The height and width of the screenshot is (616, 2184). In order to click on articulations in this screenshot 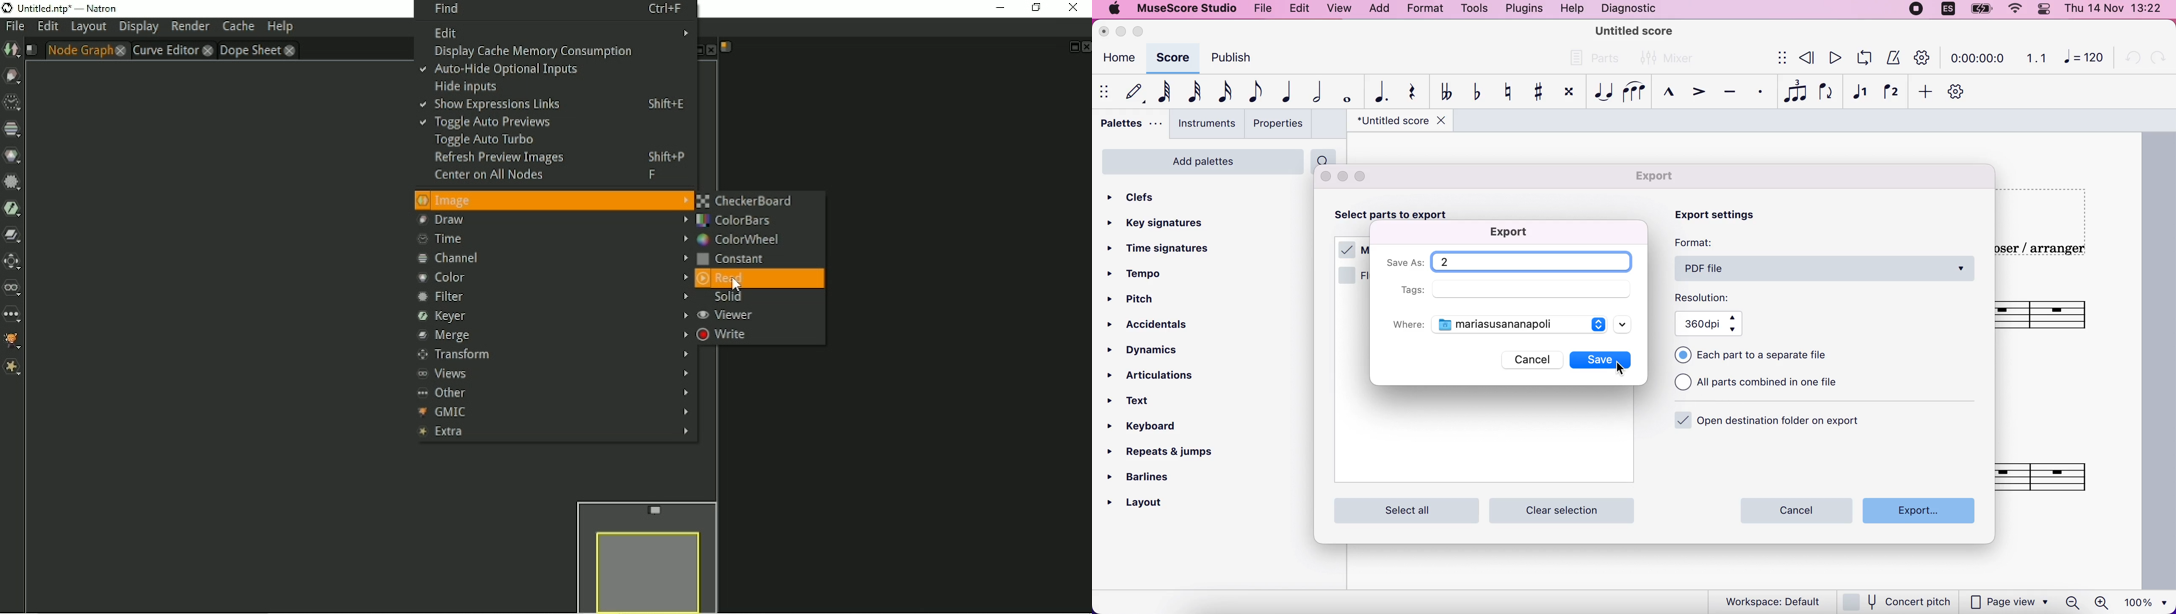, I will do `click(1150, 376)`.